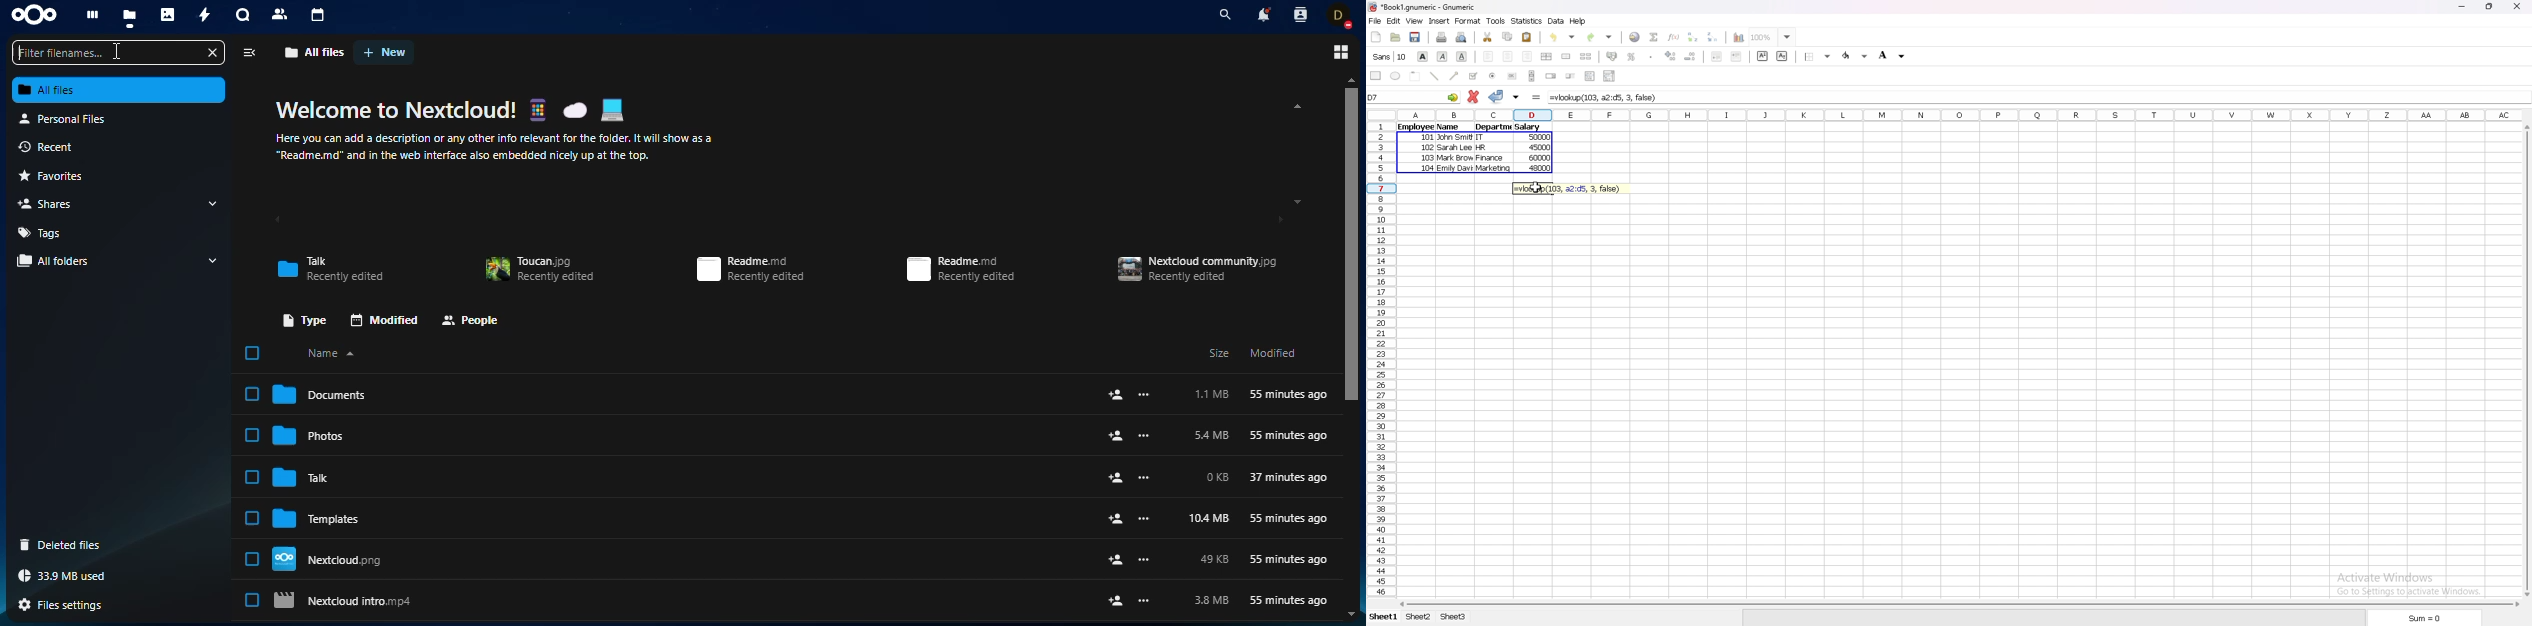 This screenshot has width=2548, height=644. What do you see at coordinates (1691, 57) in the screenshot?
I see `decrease decimal` at bounding box center [1691, 57].